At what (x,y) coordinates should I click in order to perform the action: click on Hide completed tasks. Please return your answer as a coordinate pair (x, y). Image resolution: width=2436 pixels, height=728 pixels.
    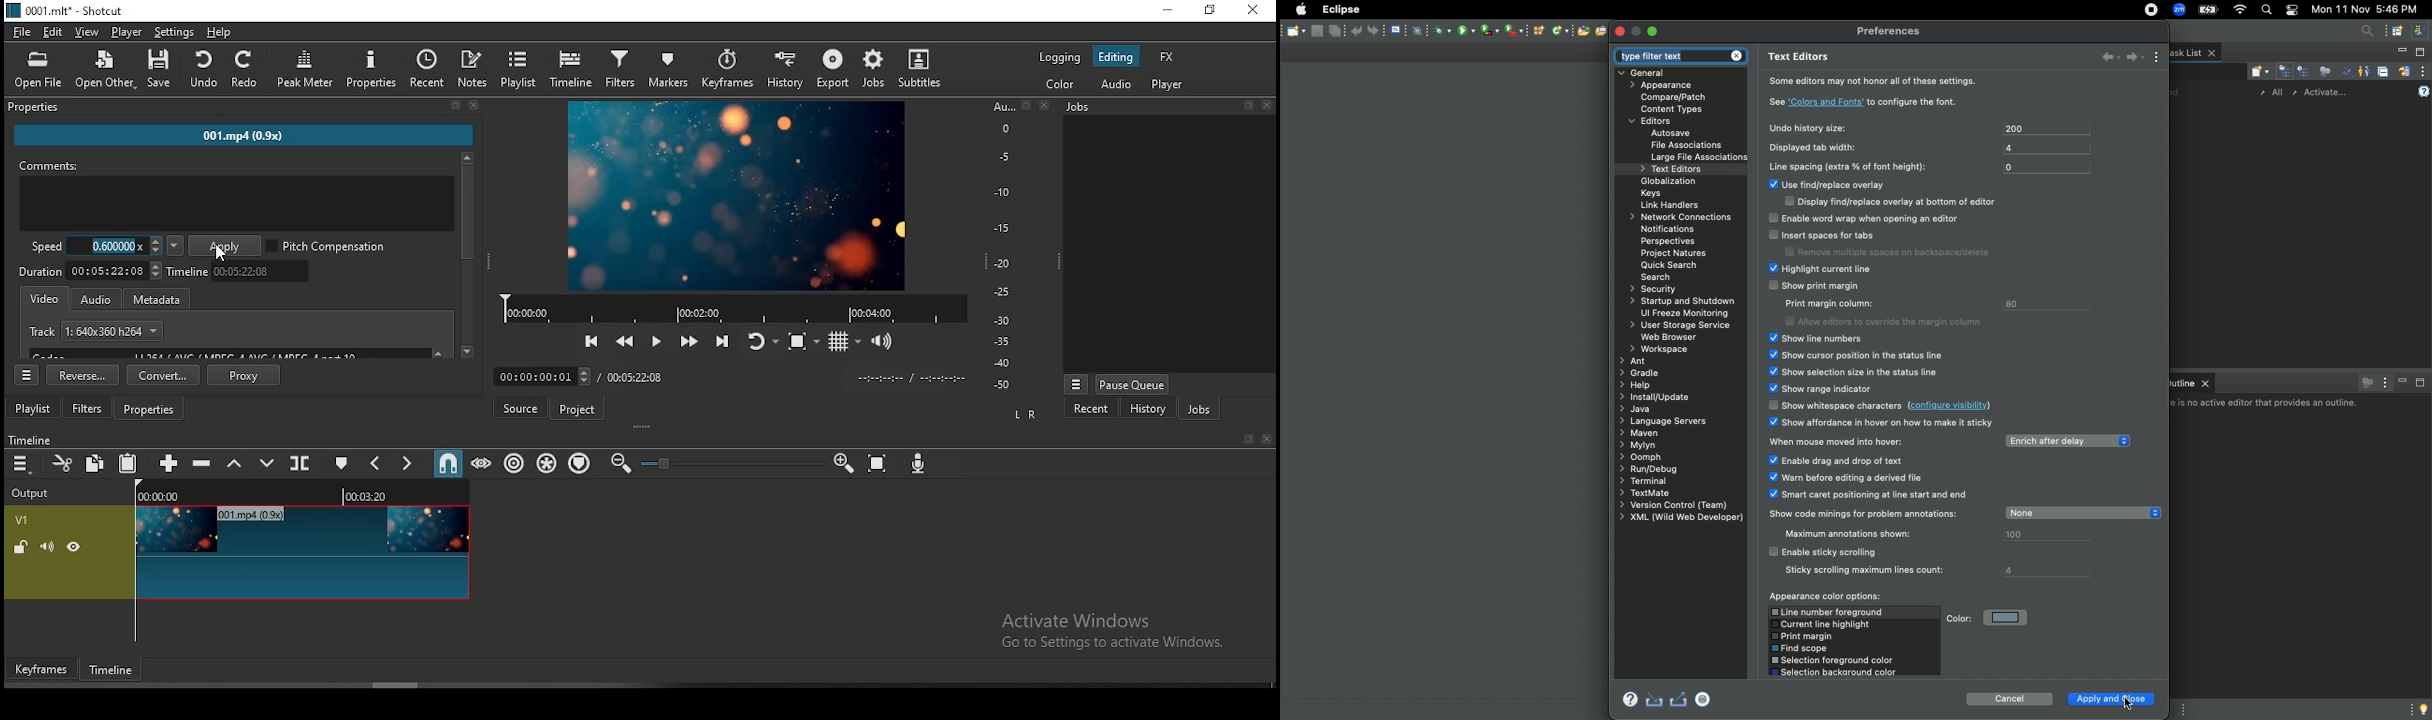
    Looking at the image, I should click on (2344, 72).